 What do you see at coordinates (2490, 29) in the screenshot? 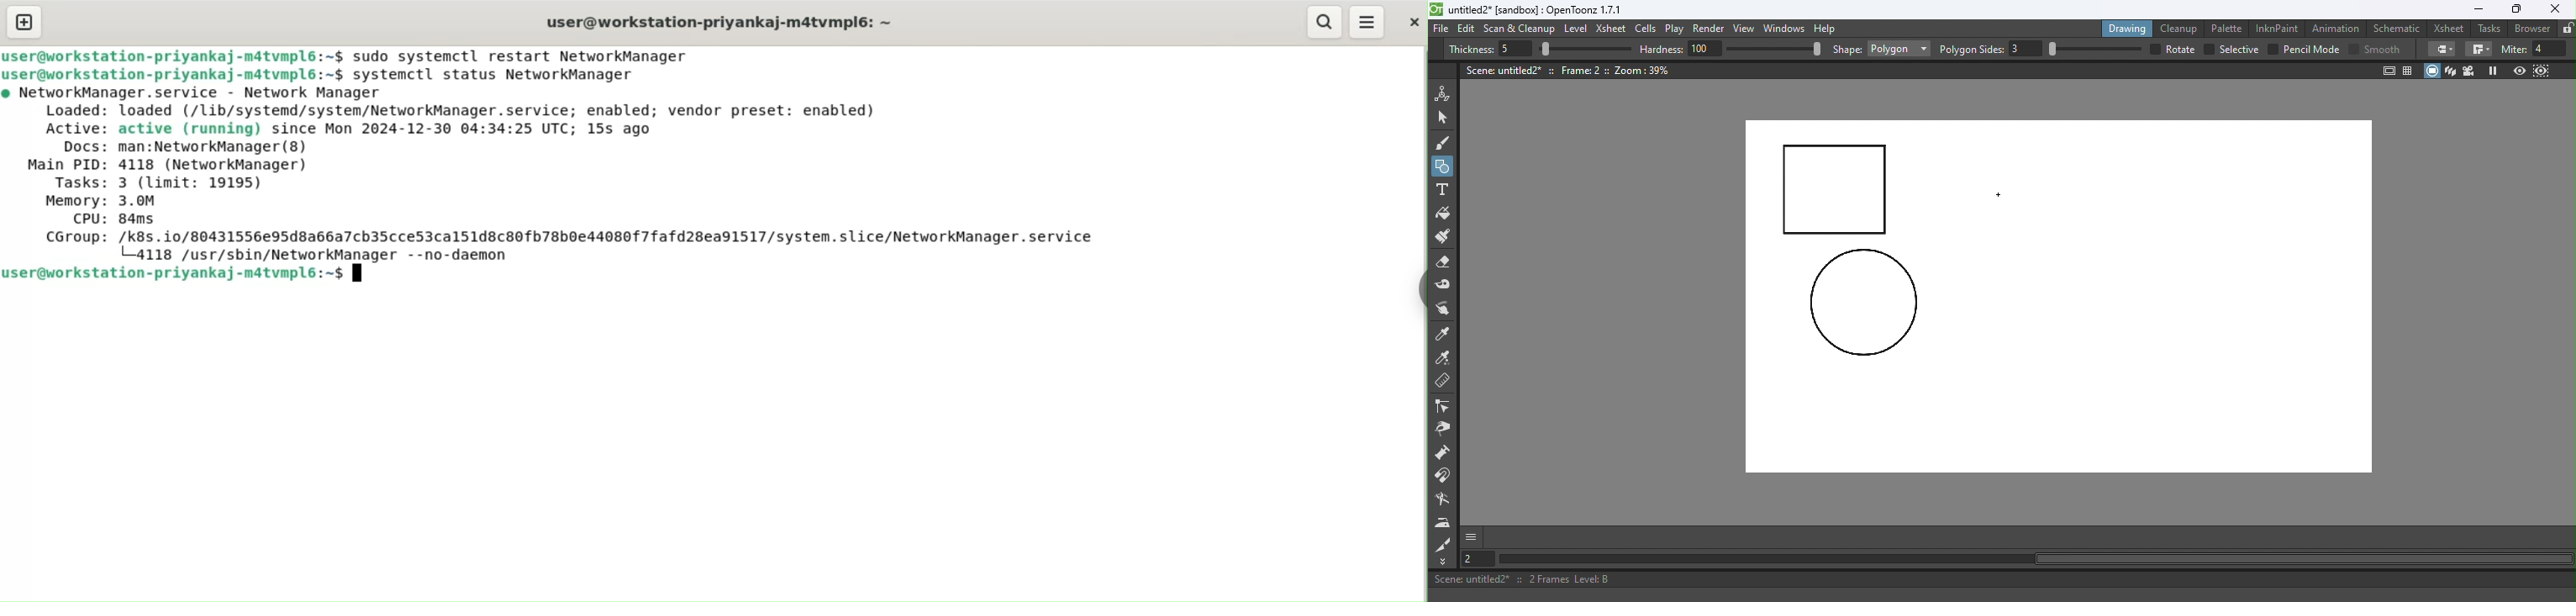
I see `Tasks` at bounding box center [2490, 29].